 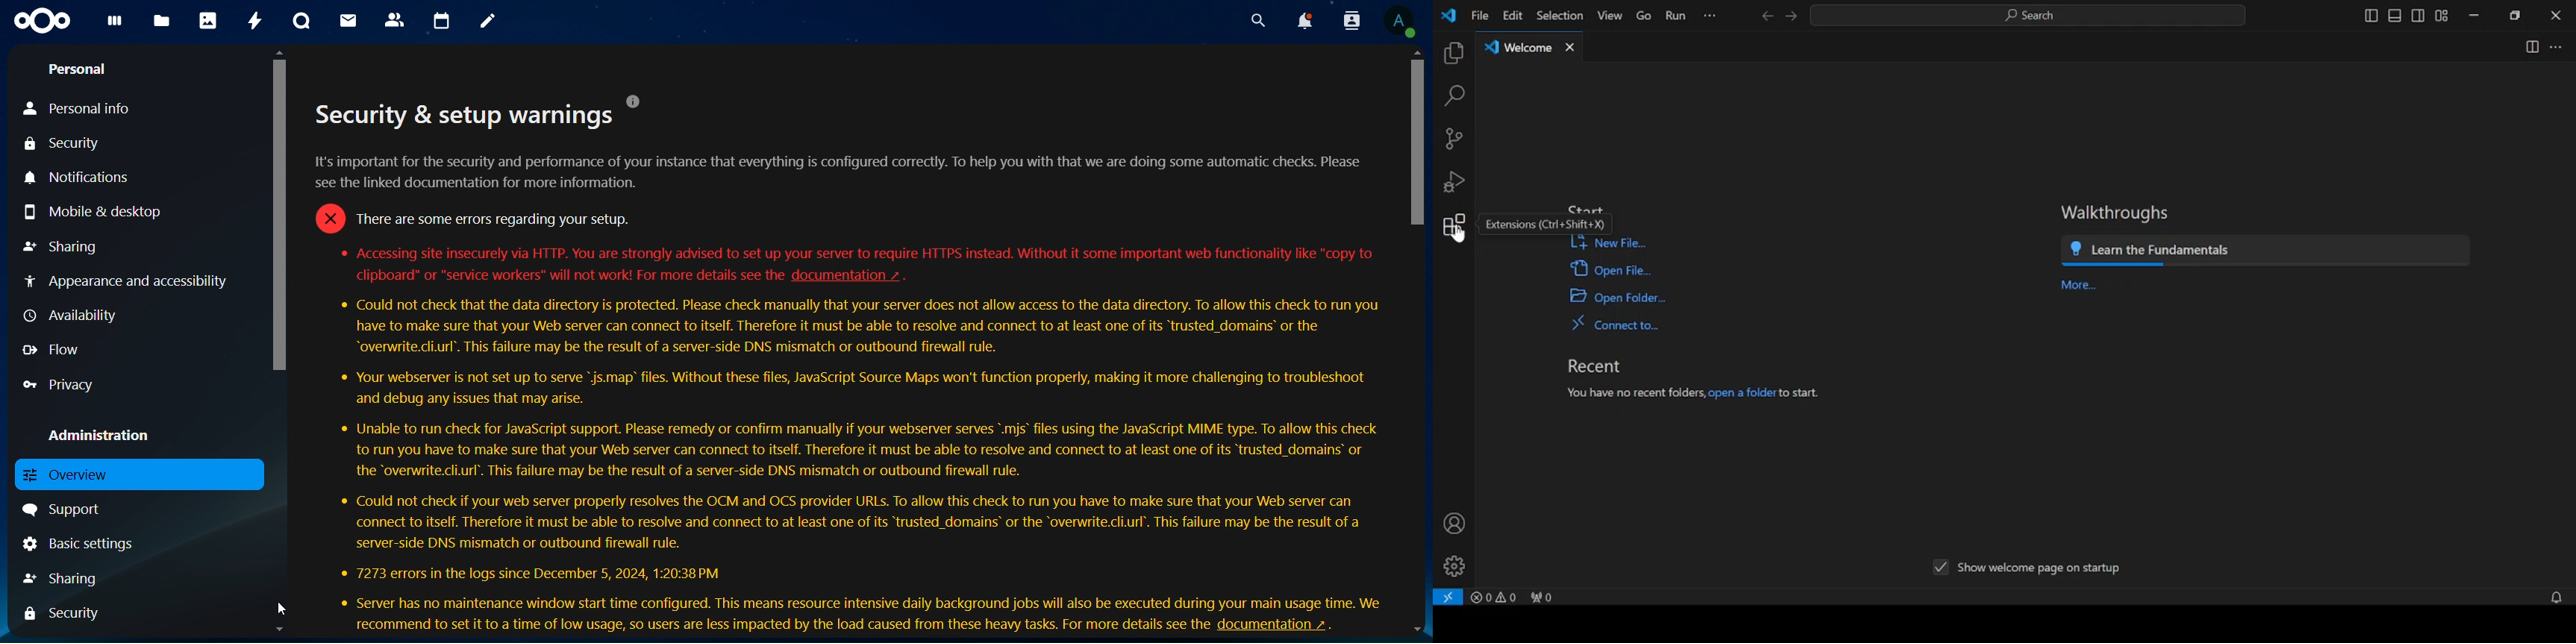 I want to click on photos, so click(x=209, y=21).